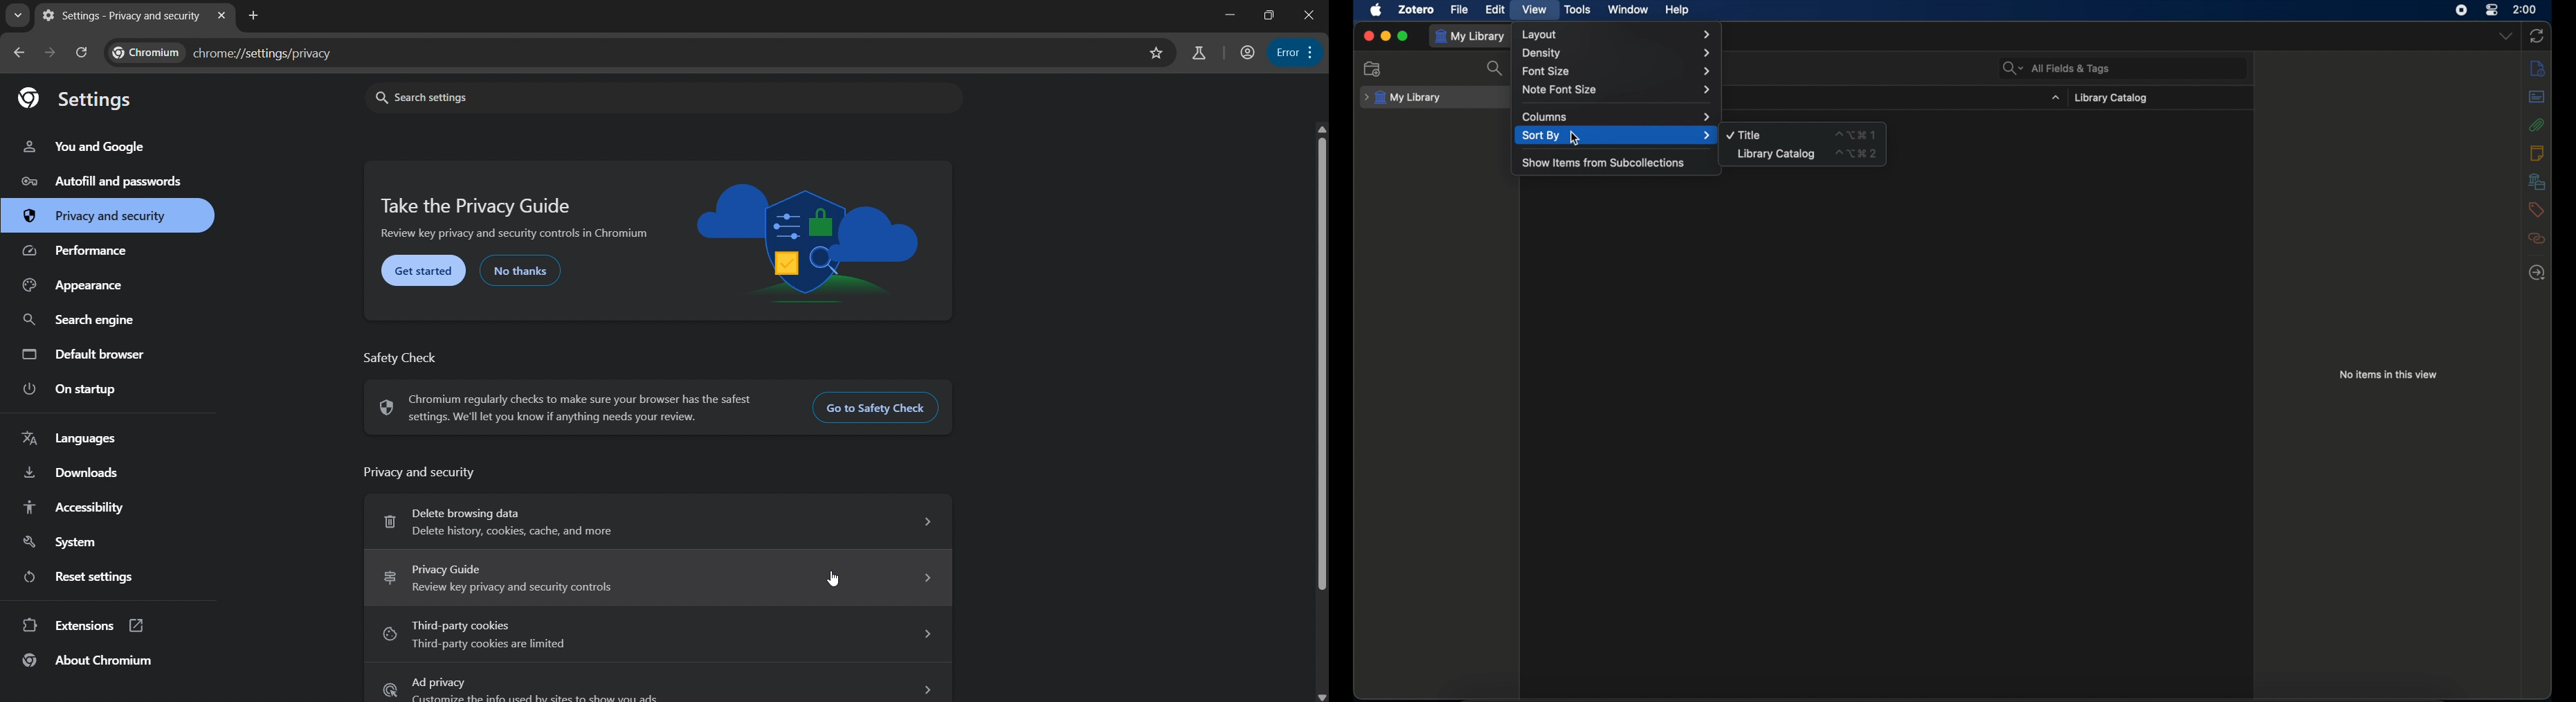 This screenshot has height=728, width=2576. I want to click on font size, so click(1617, 71).